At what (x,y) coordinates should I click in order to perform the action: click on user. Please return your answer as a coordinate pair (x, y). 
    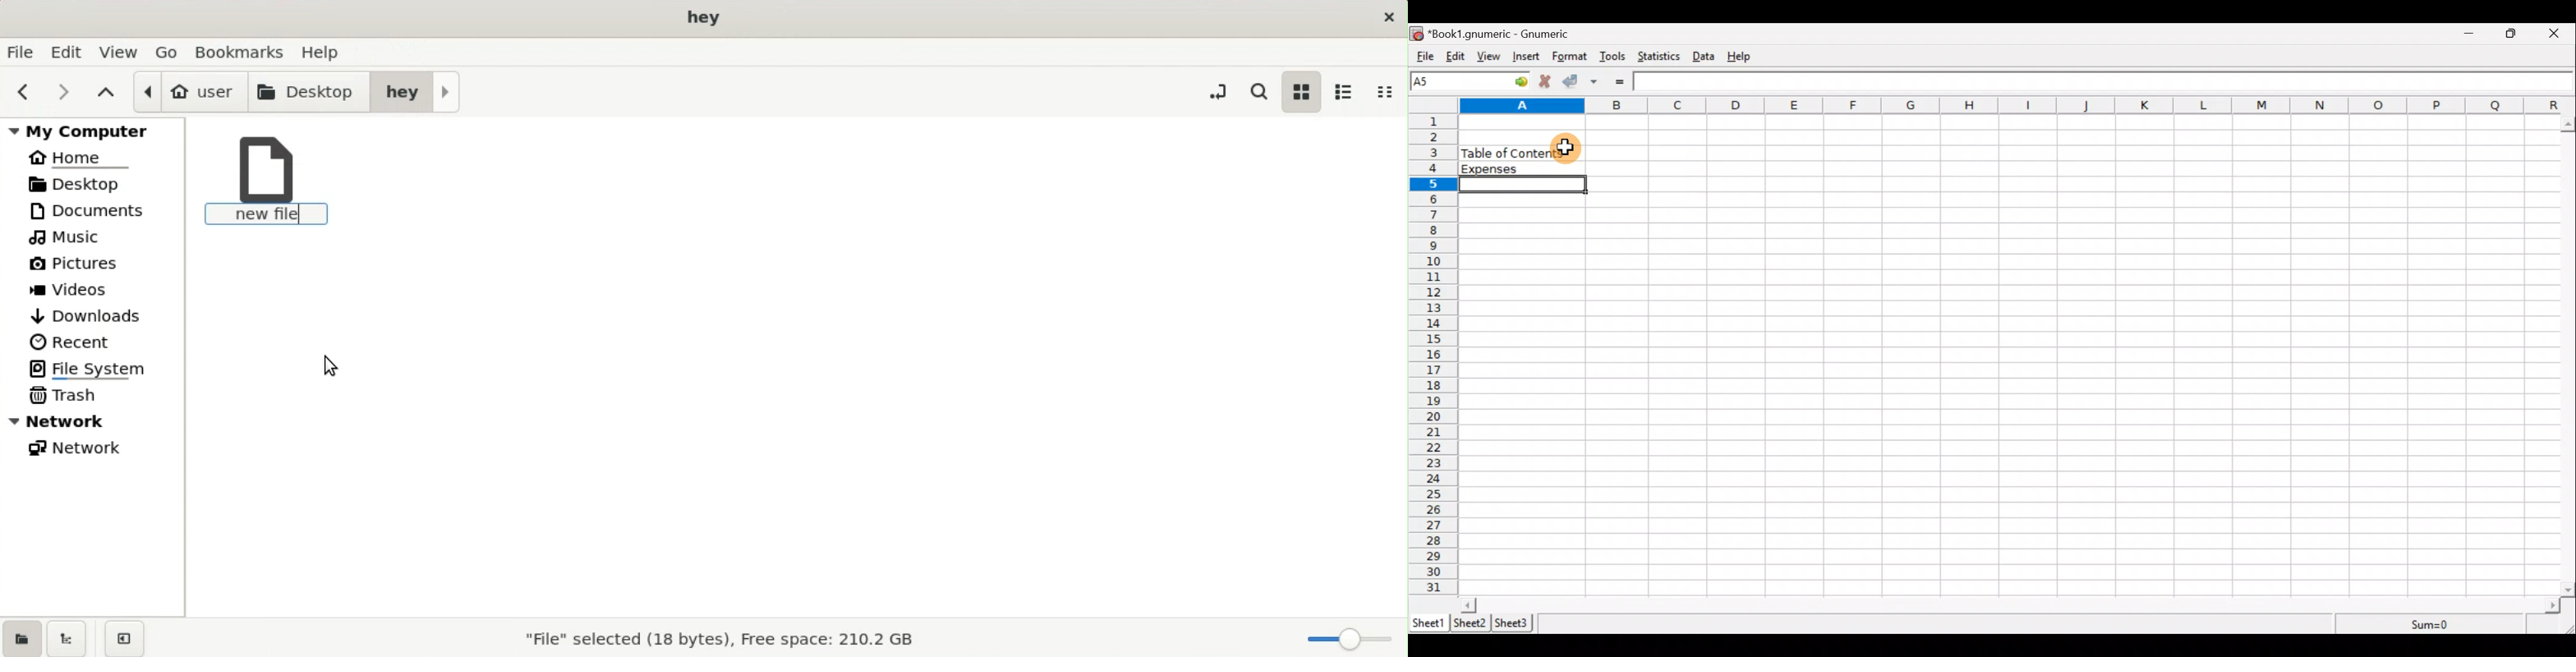
    Looking at the image, I should click on (189, 91).